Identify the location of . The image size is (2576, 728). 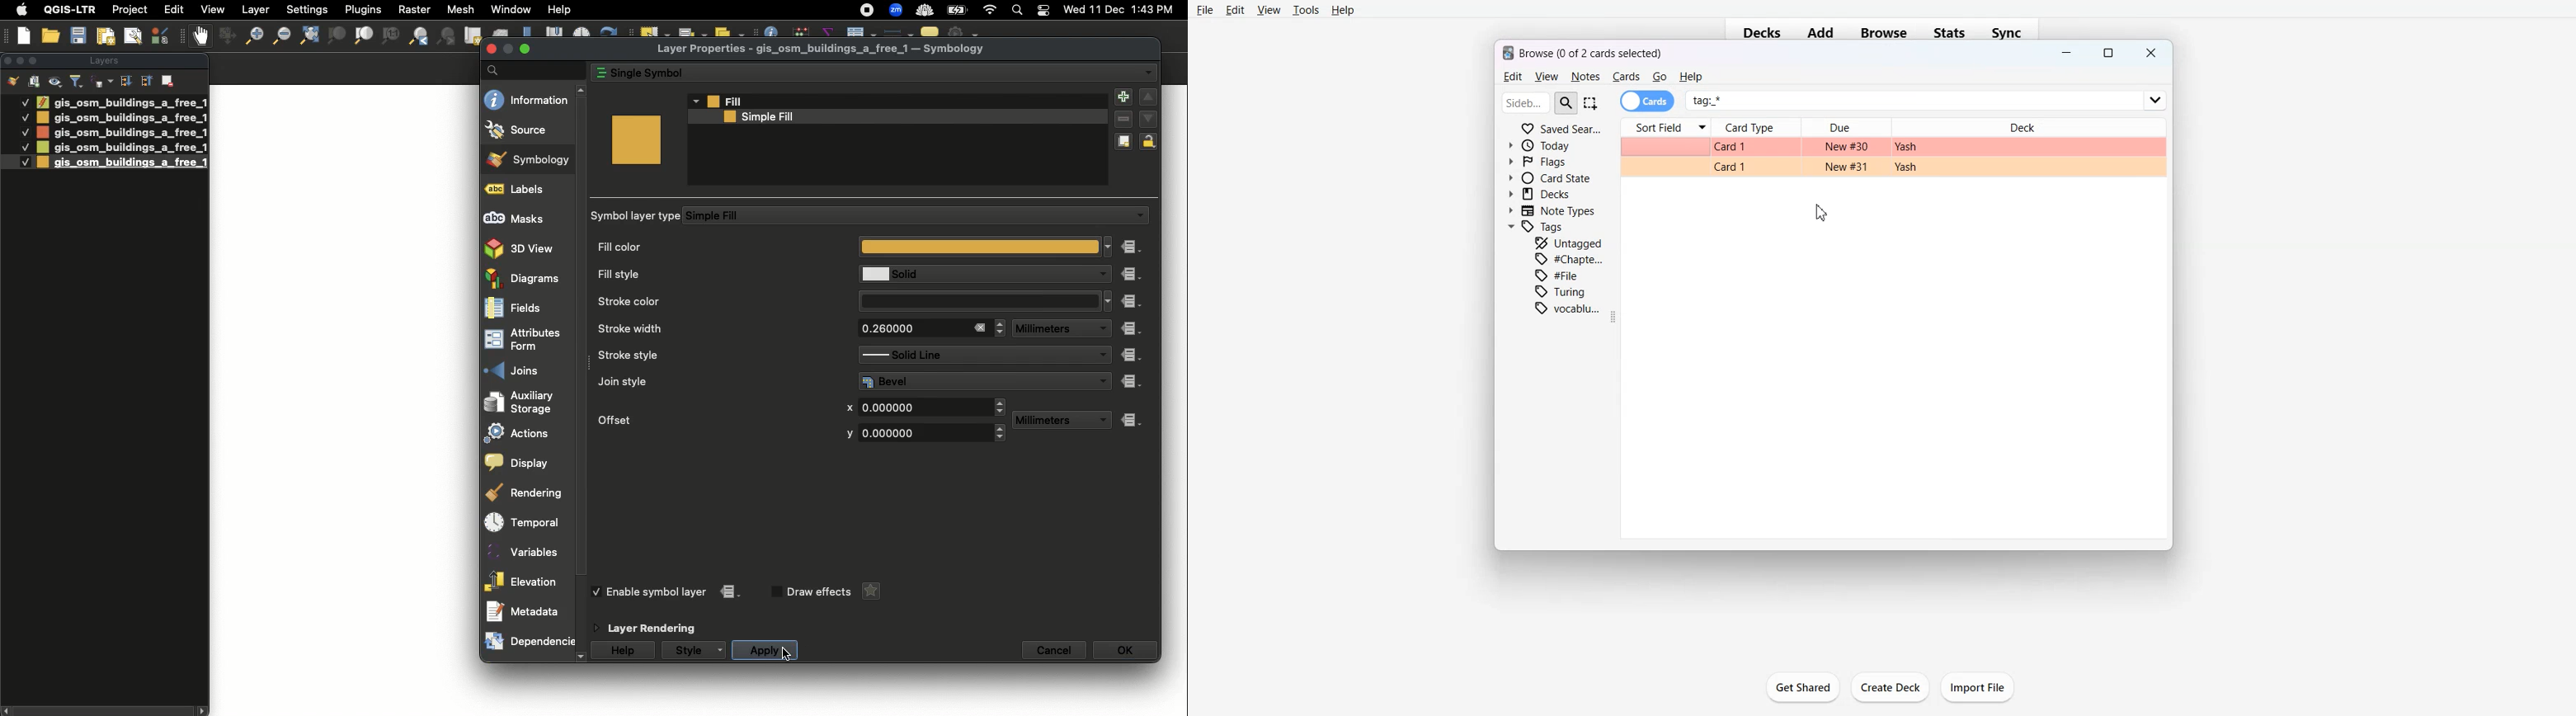
(1131, 380).